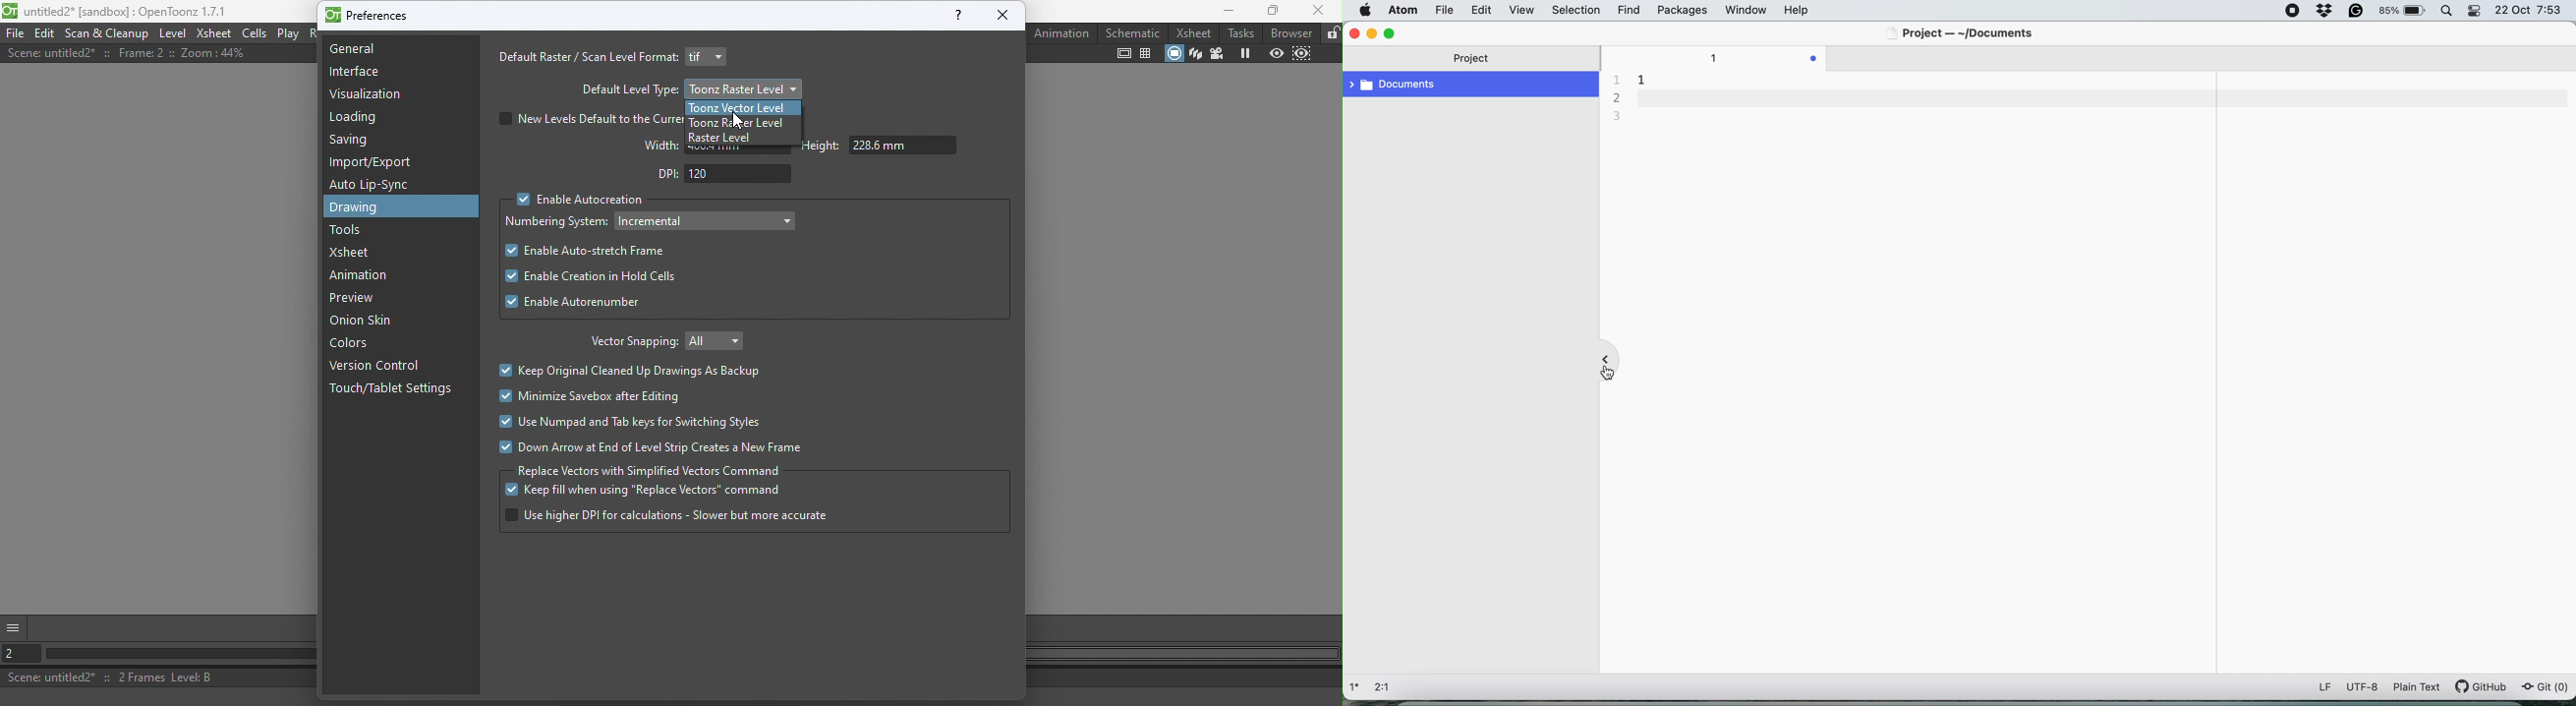 This screenshot has height=728, width=2576. What do you see at coordinates (2402, 9) in the screenshot?
I see `battery` at bounding box center [2402, 9].